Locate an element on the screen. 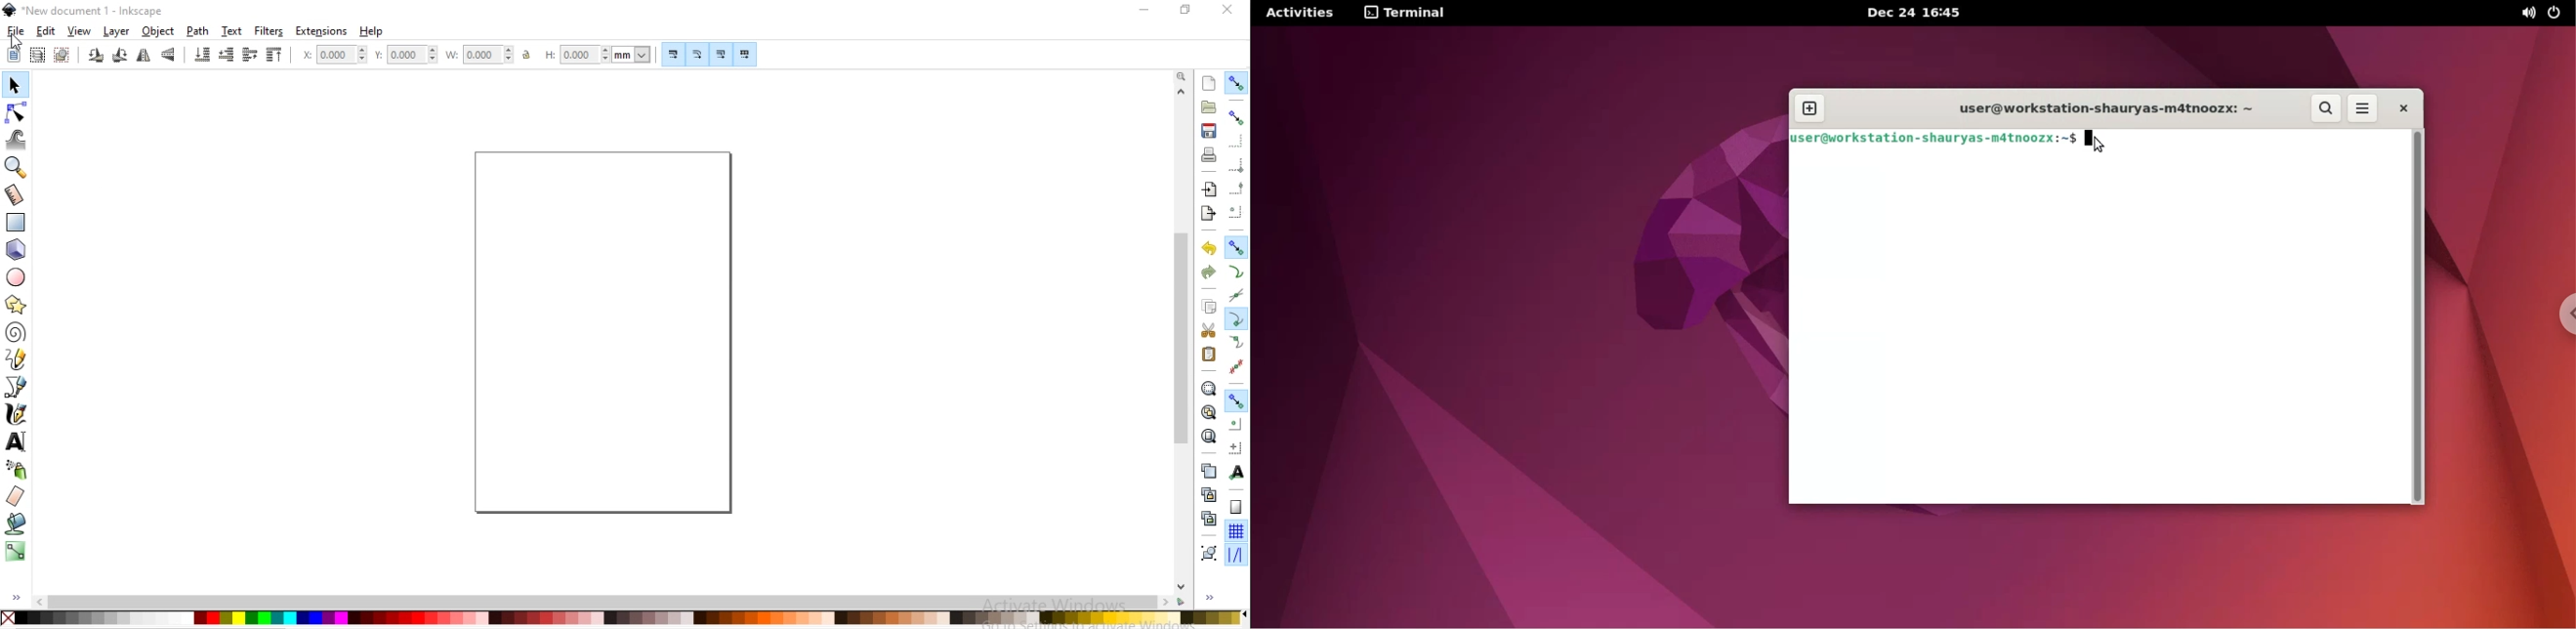 Image resolution: width=2576 pixels, height=644 pixels. edit paths by nodes is located at coordinates (15, 115).